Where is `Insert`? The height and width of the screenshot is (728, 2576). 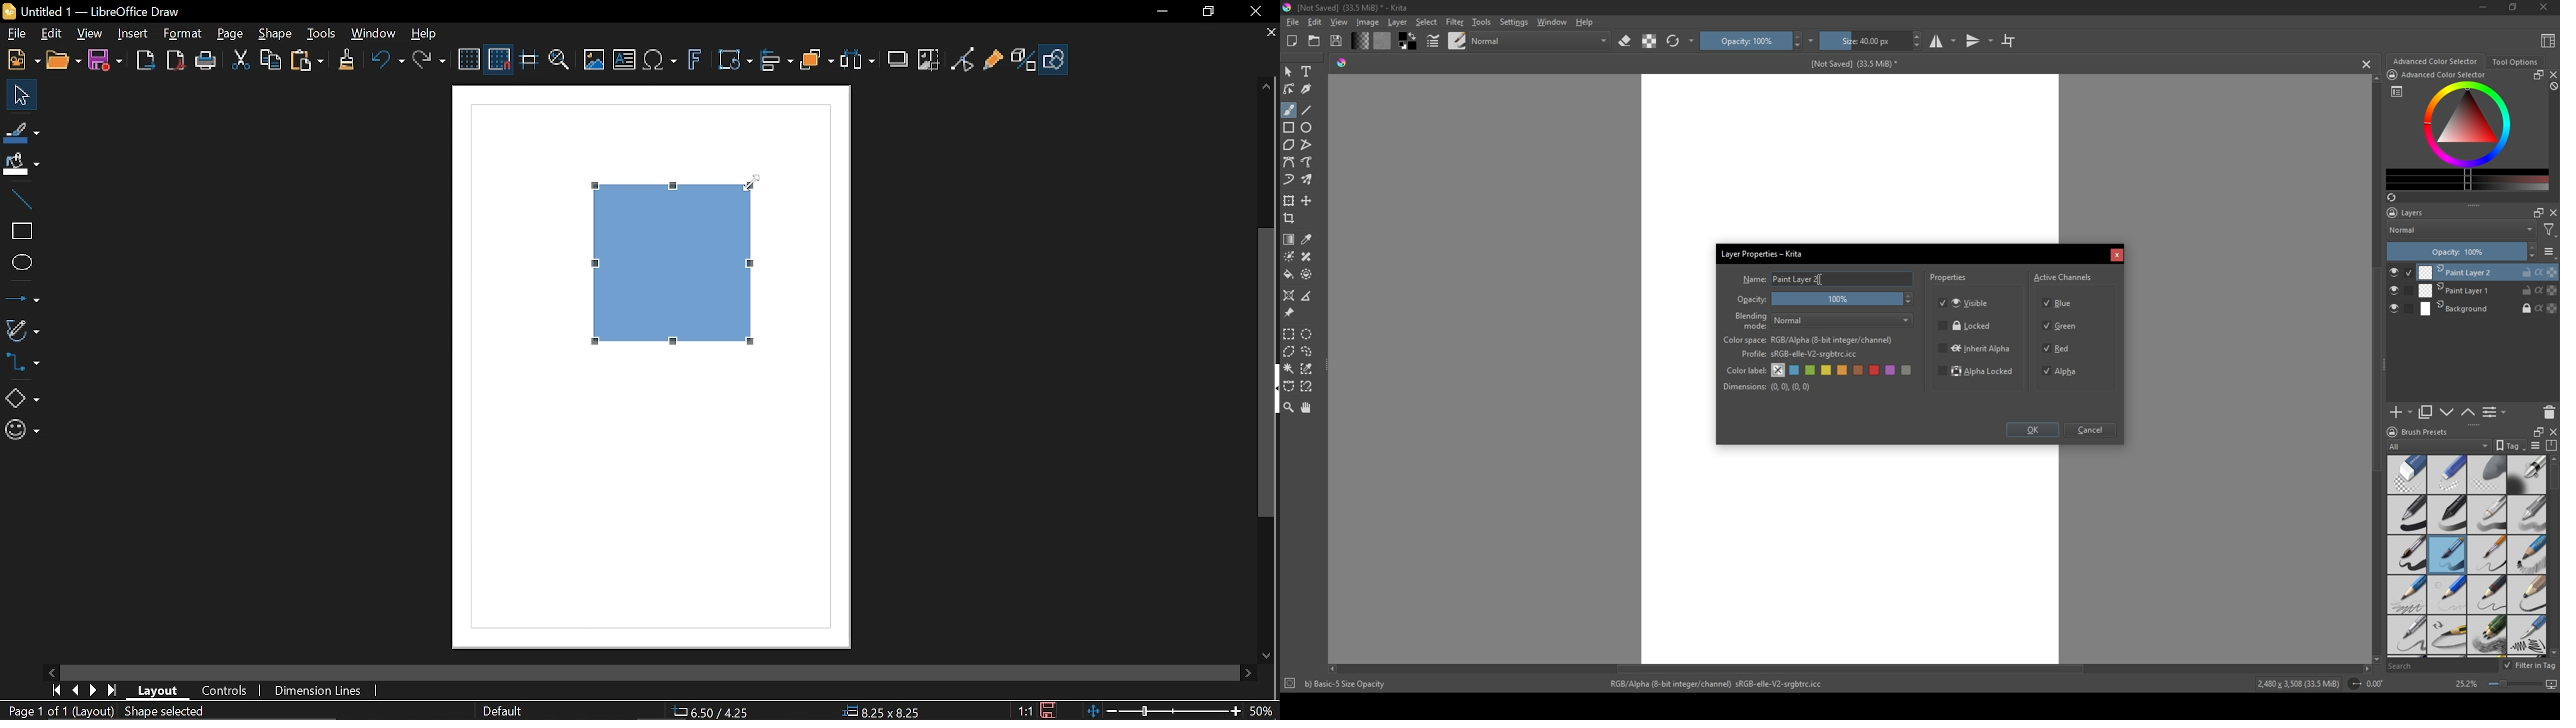 Insert is located at coordinates (131, 34).